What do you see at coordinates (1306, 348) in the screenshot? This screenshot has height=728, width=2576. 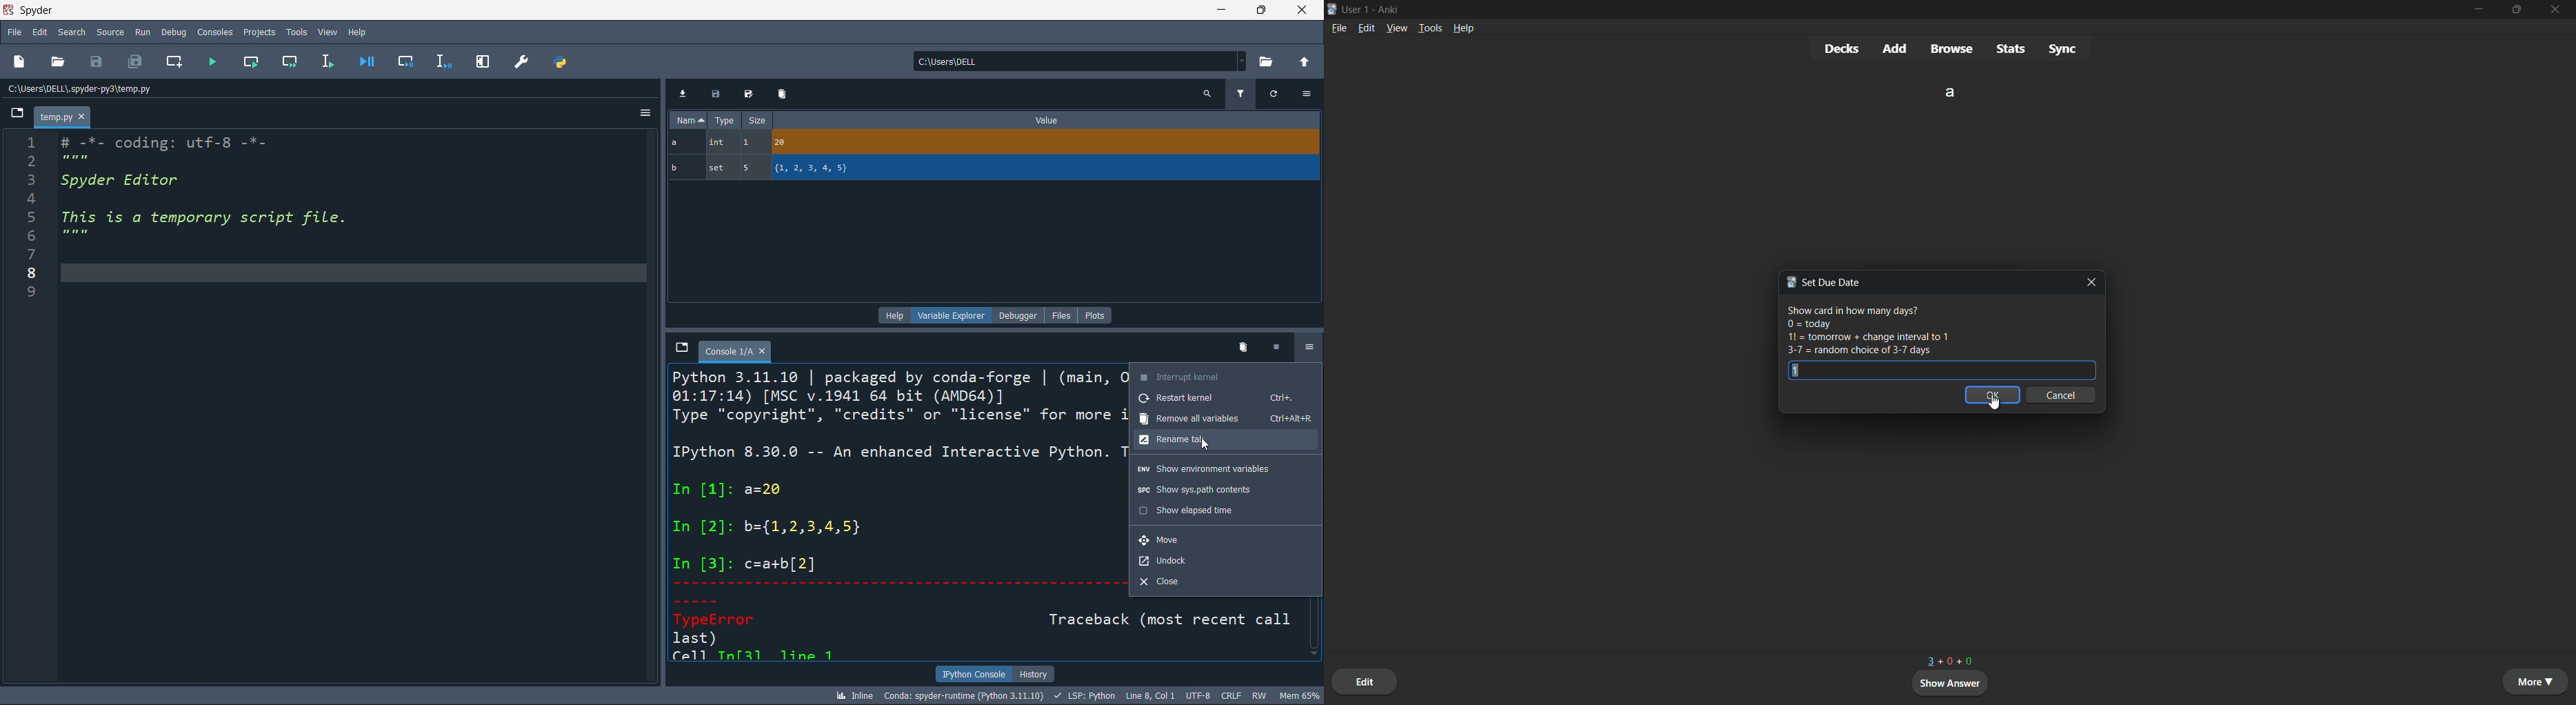 I see `options` at bounding box center [1306, 348].